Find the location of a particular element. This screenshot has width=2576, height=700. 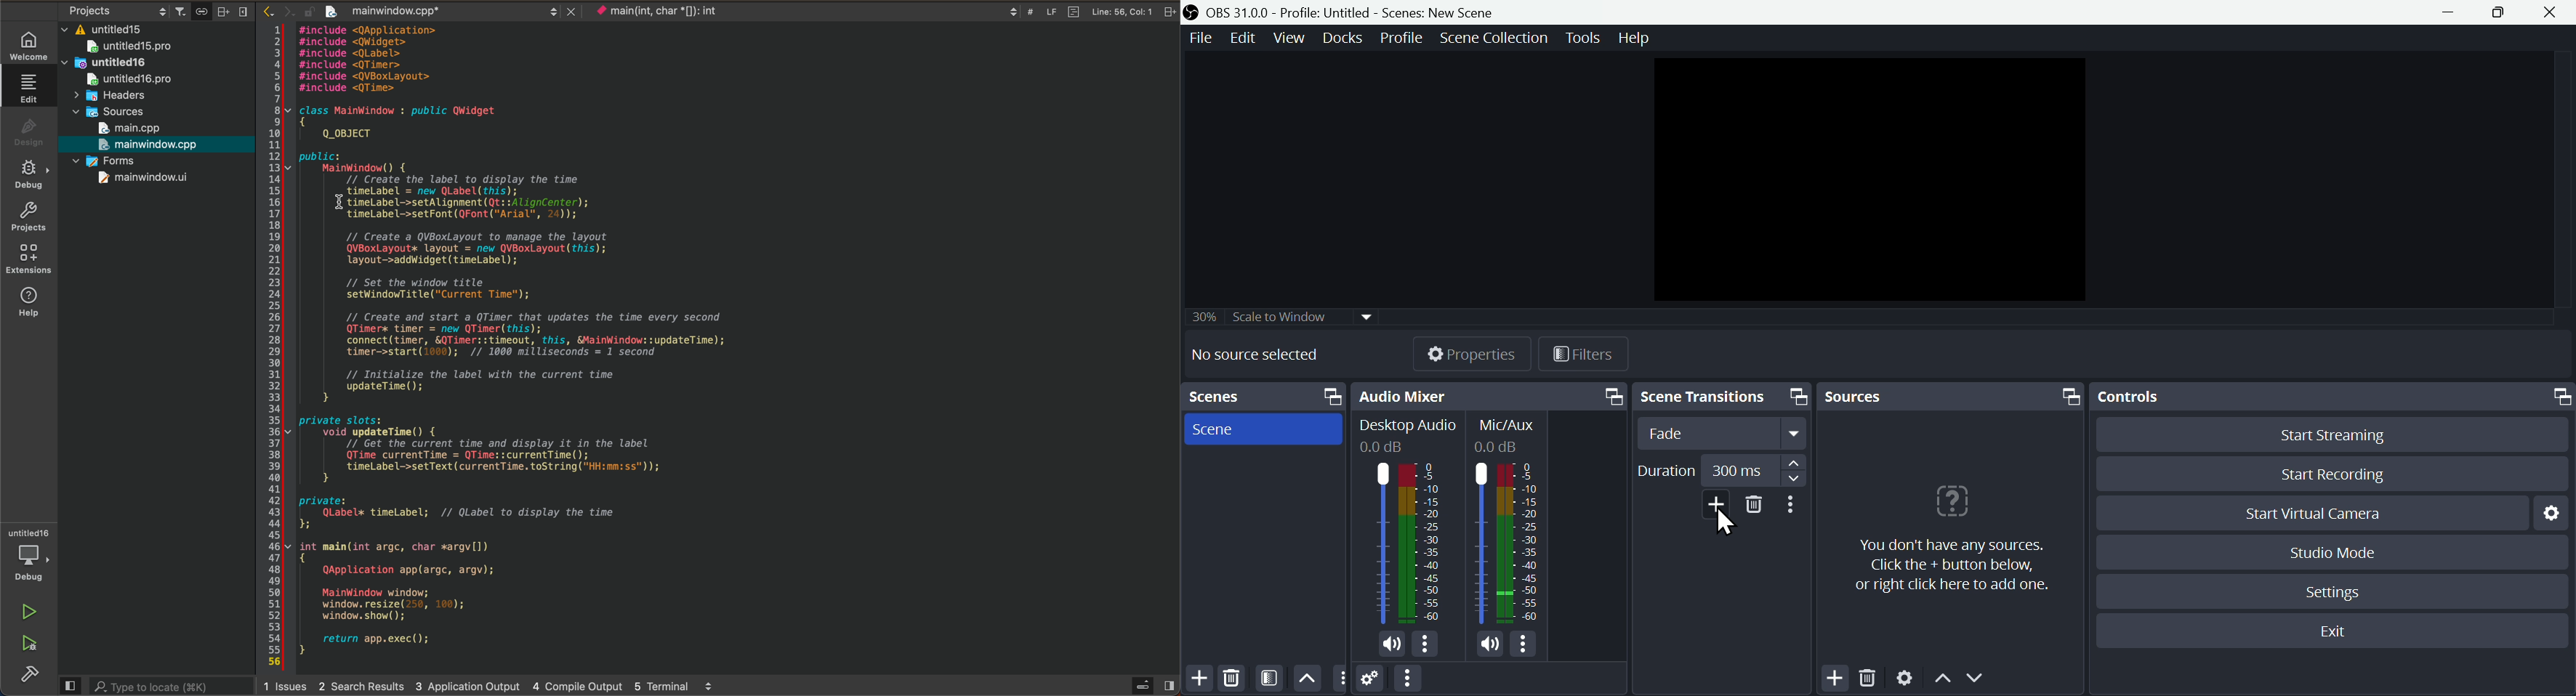

Next is located at coordinates (289, 10).